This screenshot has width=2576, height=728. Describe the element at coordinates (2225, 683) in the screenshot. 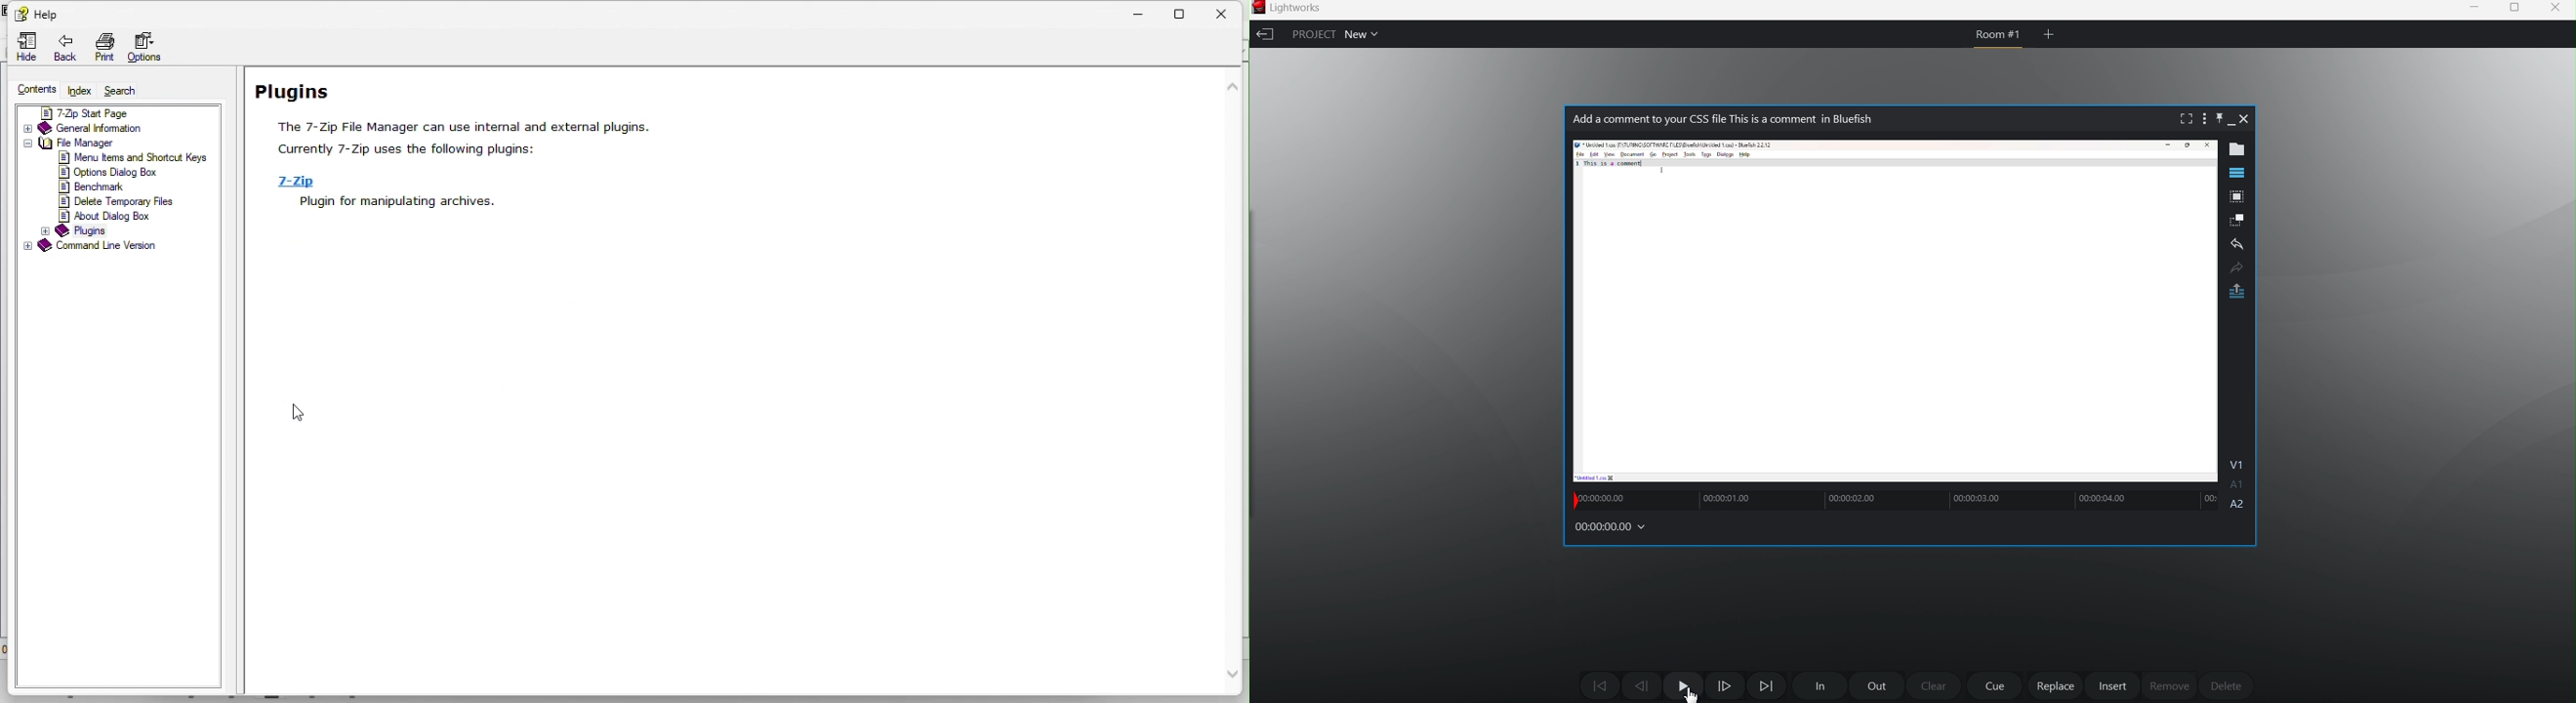

I see `delete` at that location.